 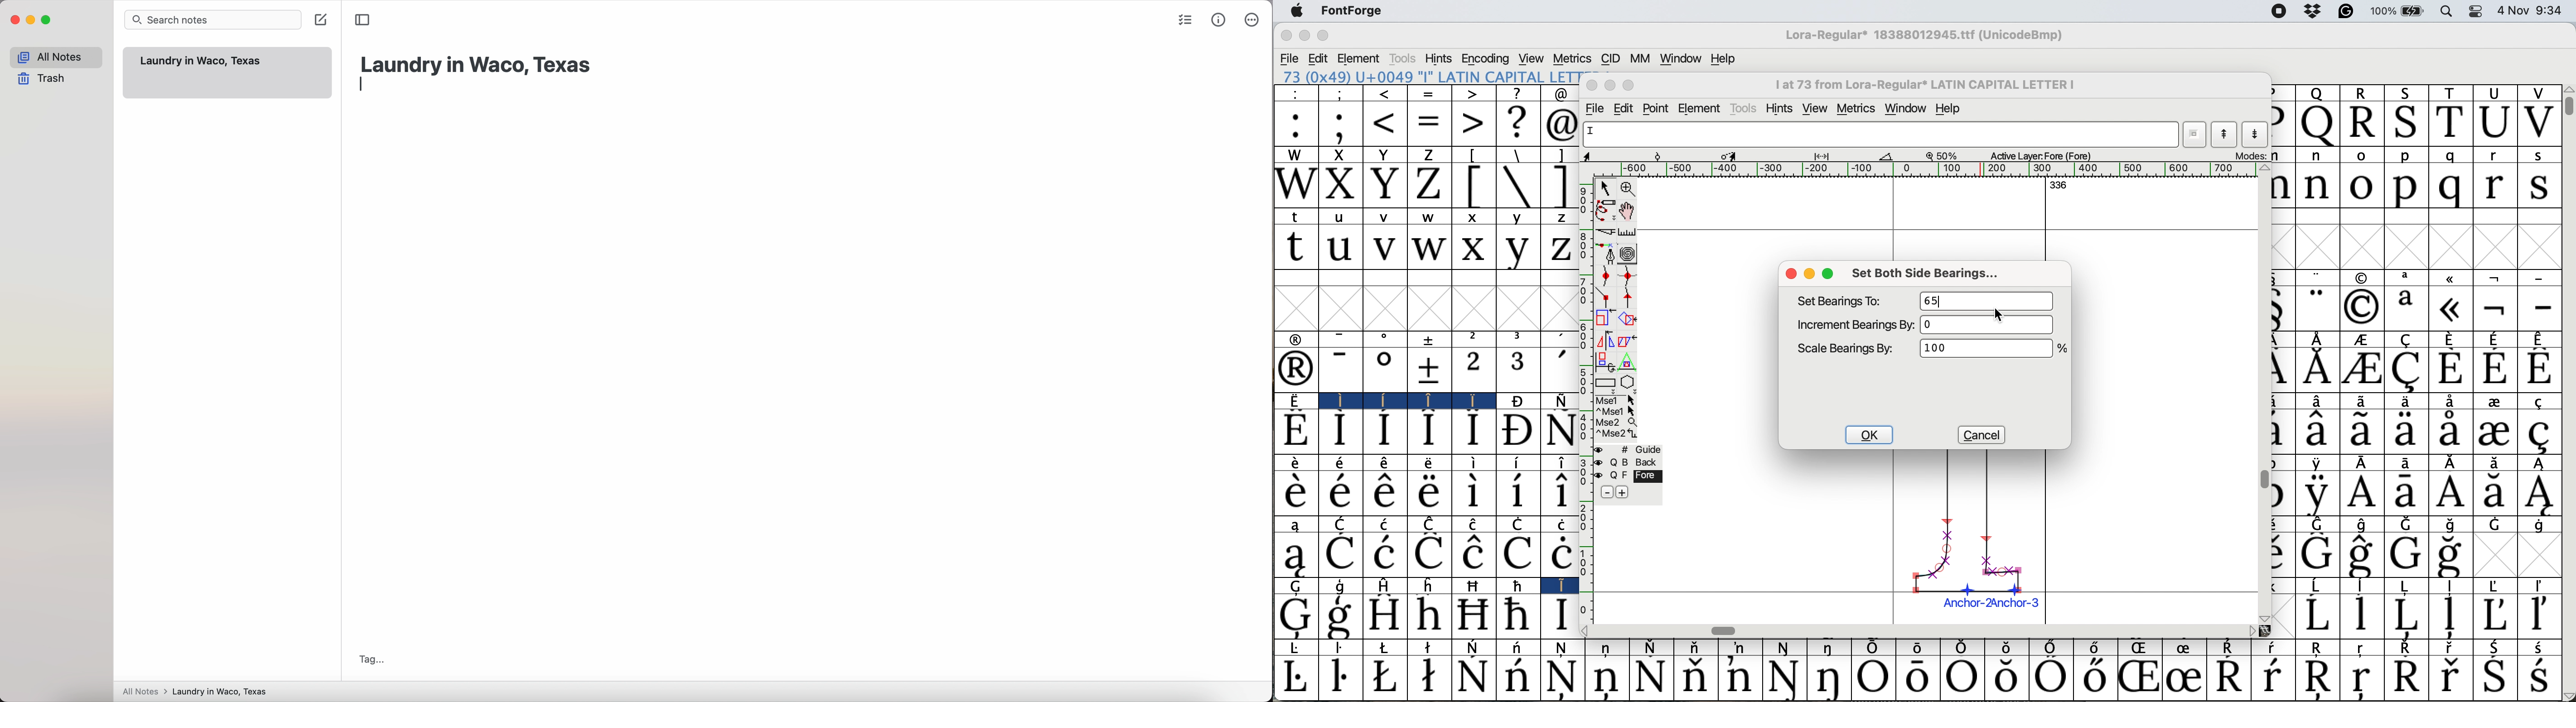 I want to click on Symbol, so click(x=1339, y=492).